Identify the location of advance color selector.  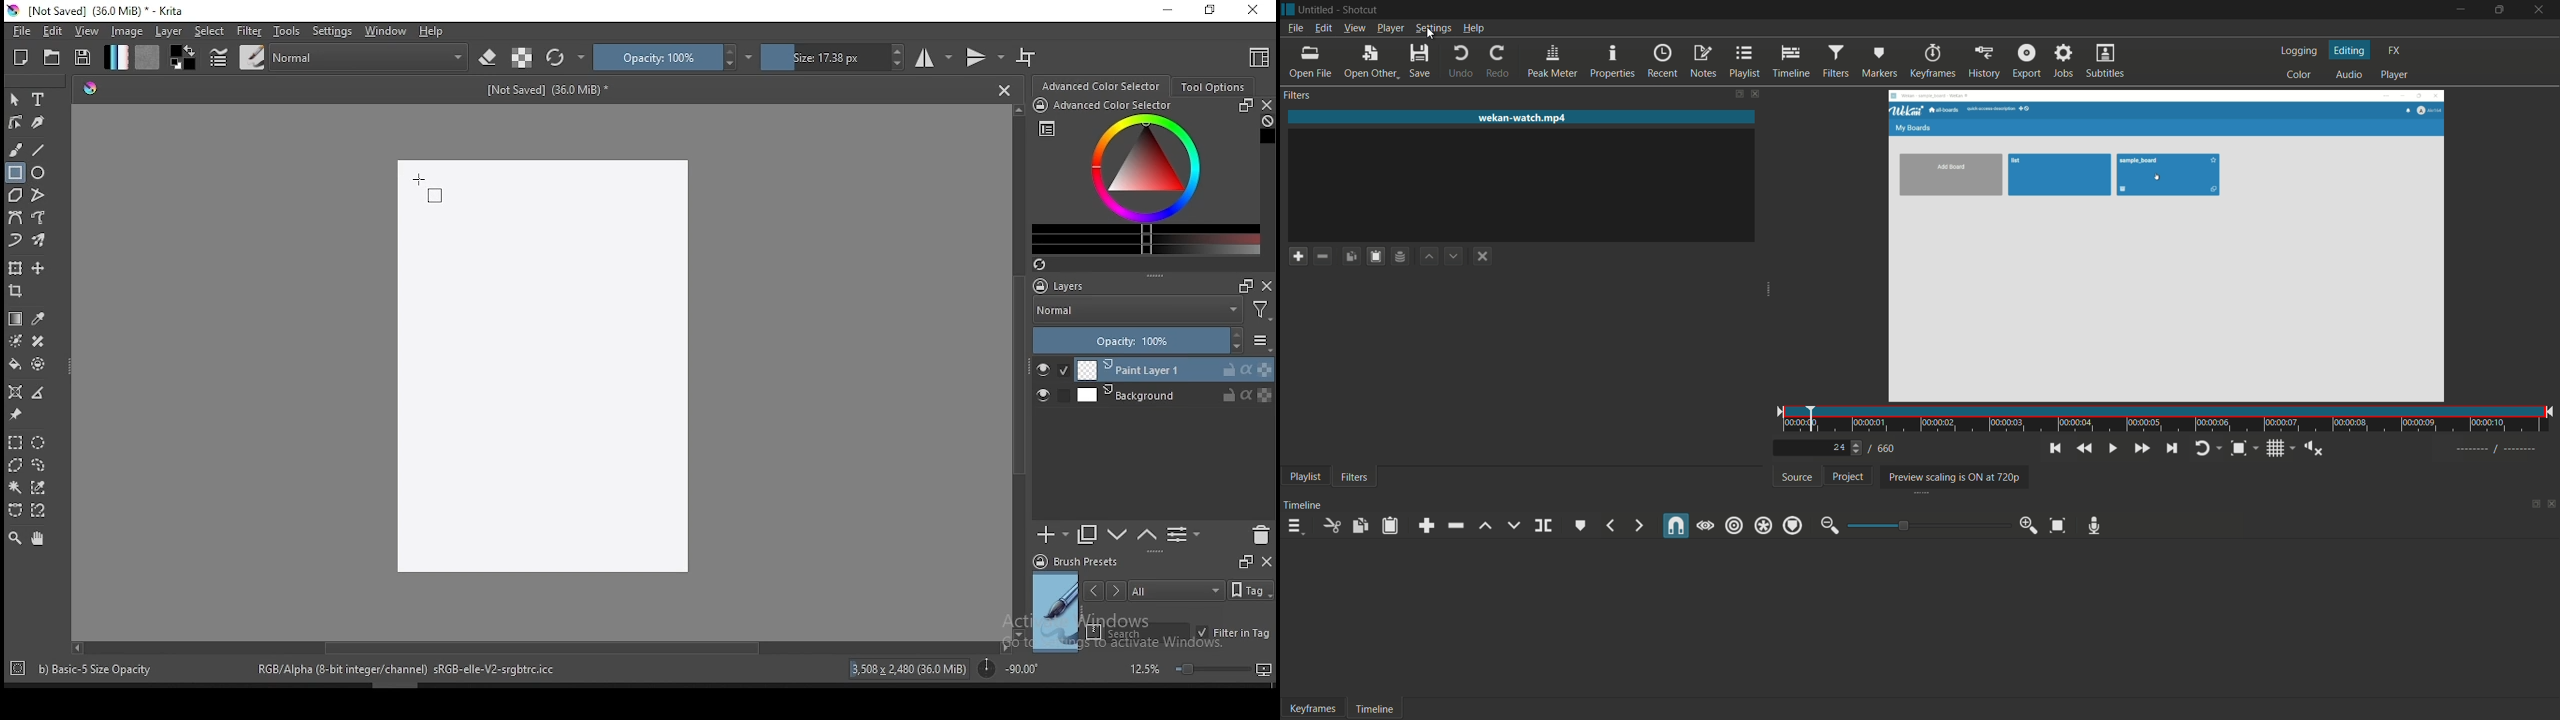
(1103, 85).